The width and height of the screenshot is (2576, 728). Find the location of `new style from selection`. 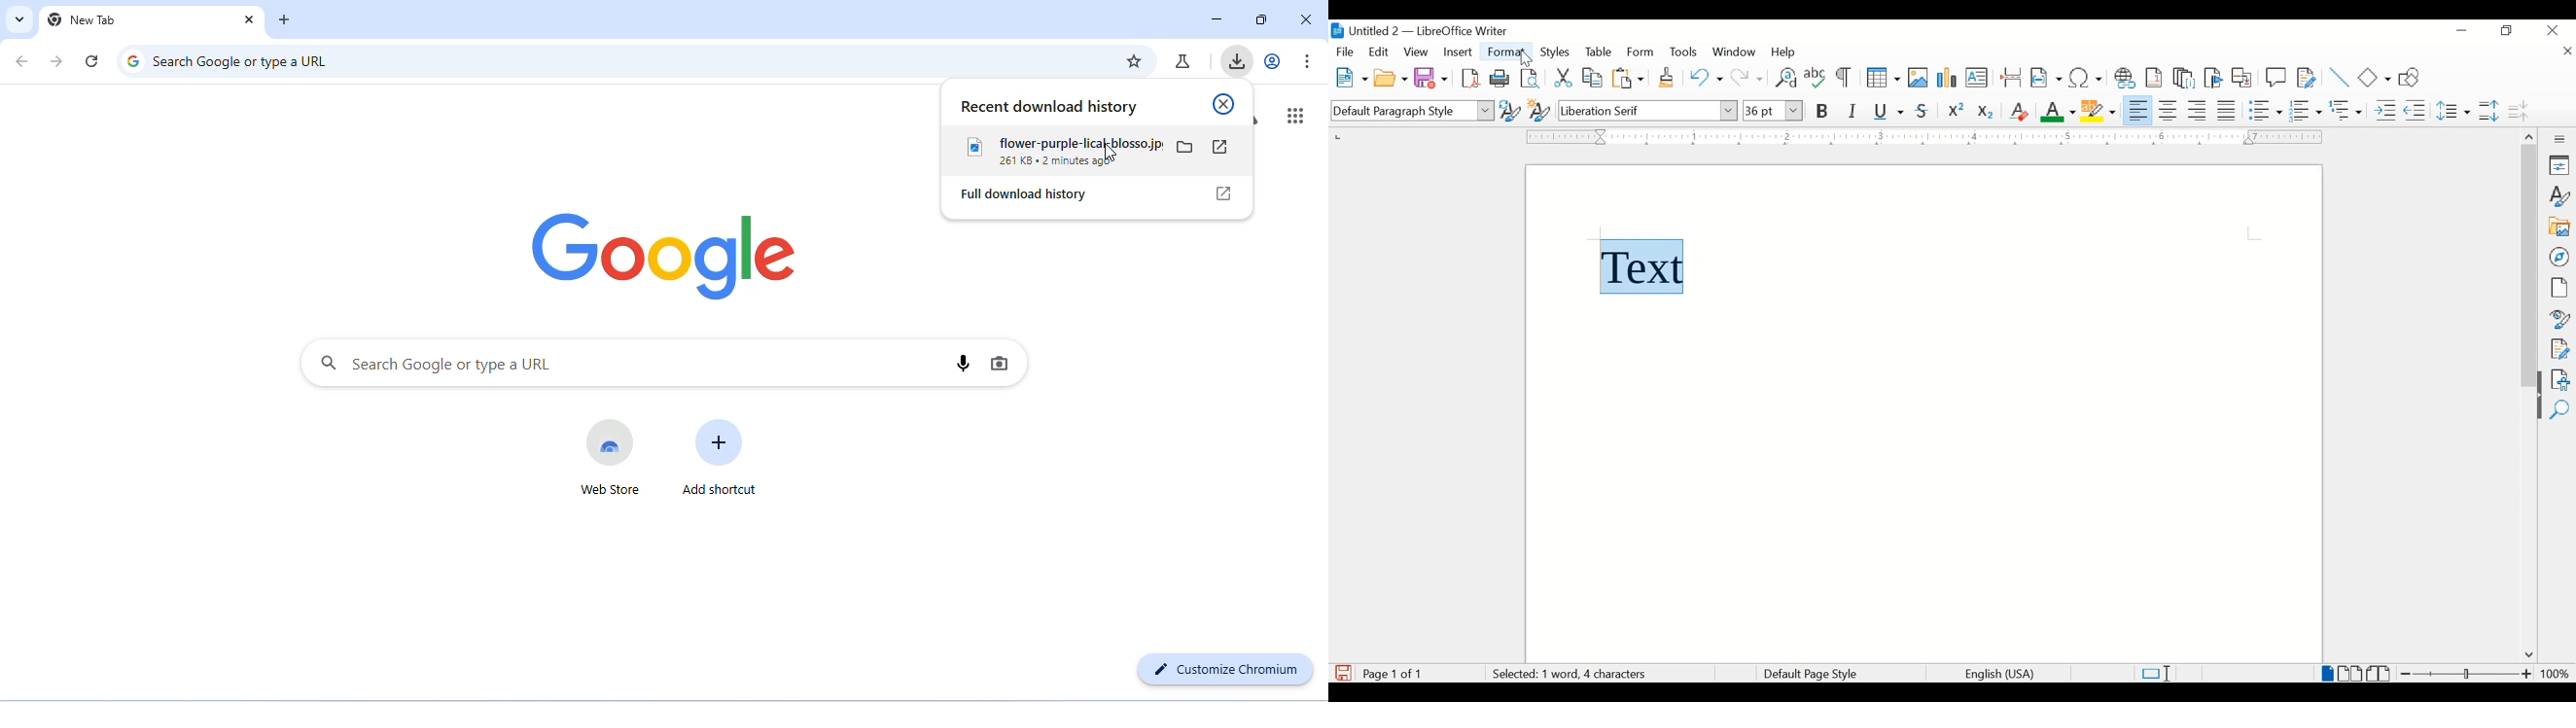

new style from selection is located at coordinates (1540, 108).